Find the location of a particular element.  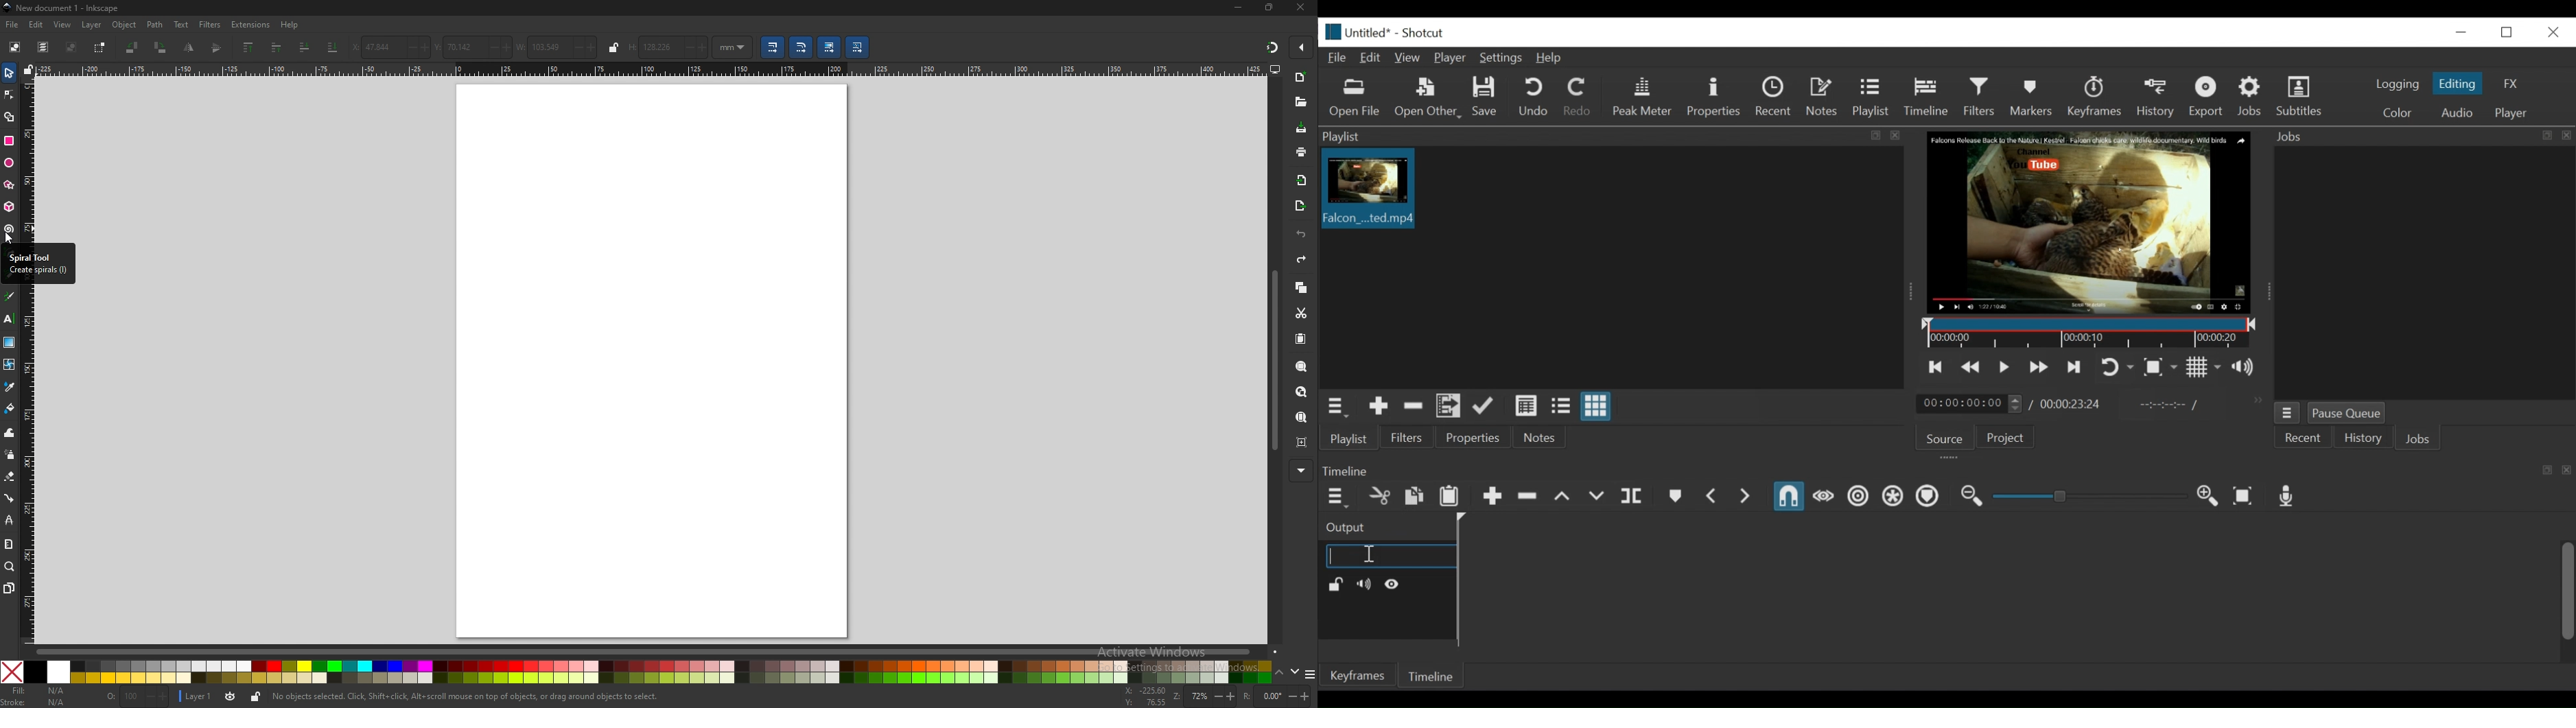

Shotxcut is located at coordinates (1426, 33).